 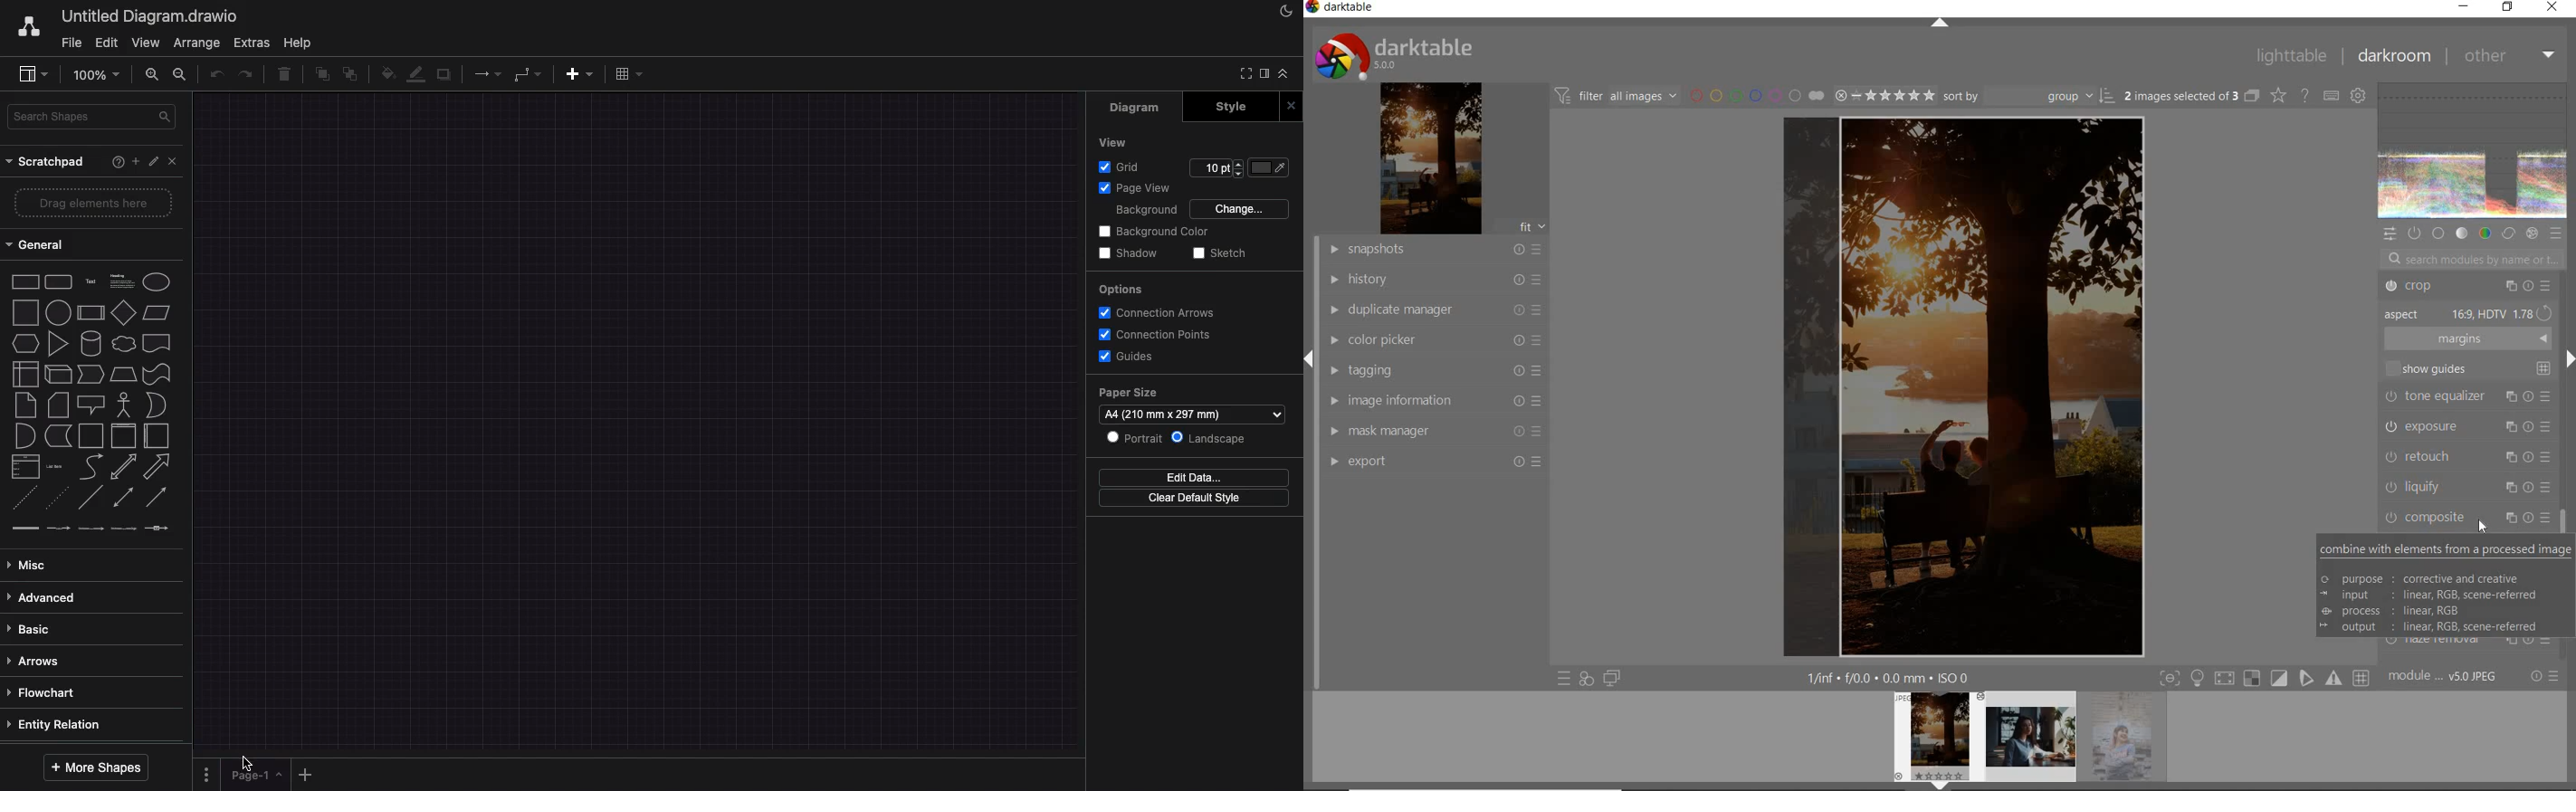 I want to click on vertical scroll bar, so click(x=1311, y=531).